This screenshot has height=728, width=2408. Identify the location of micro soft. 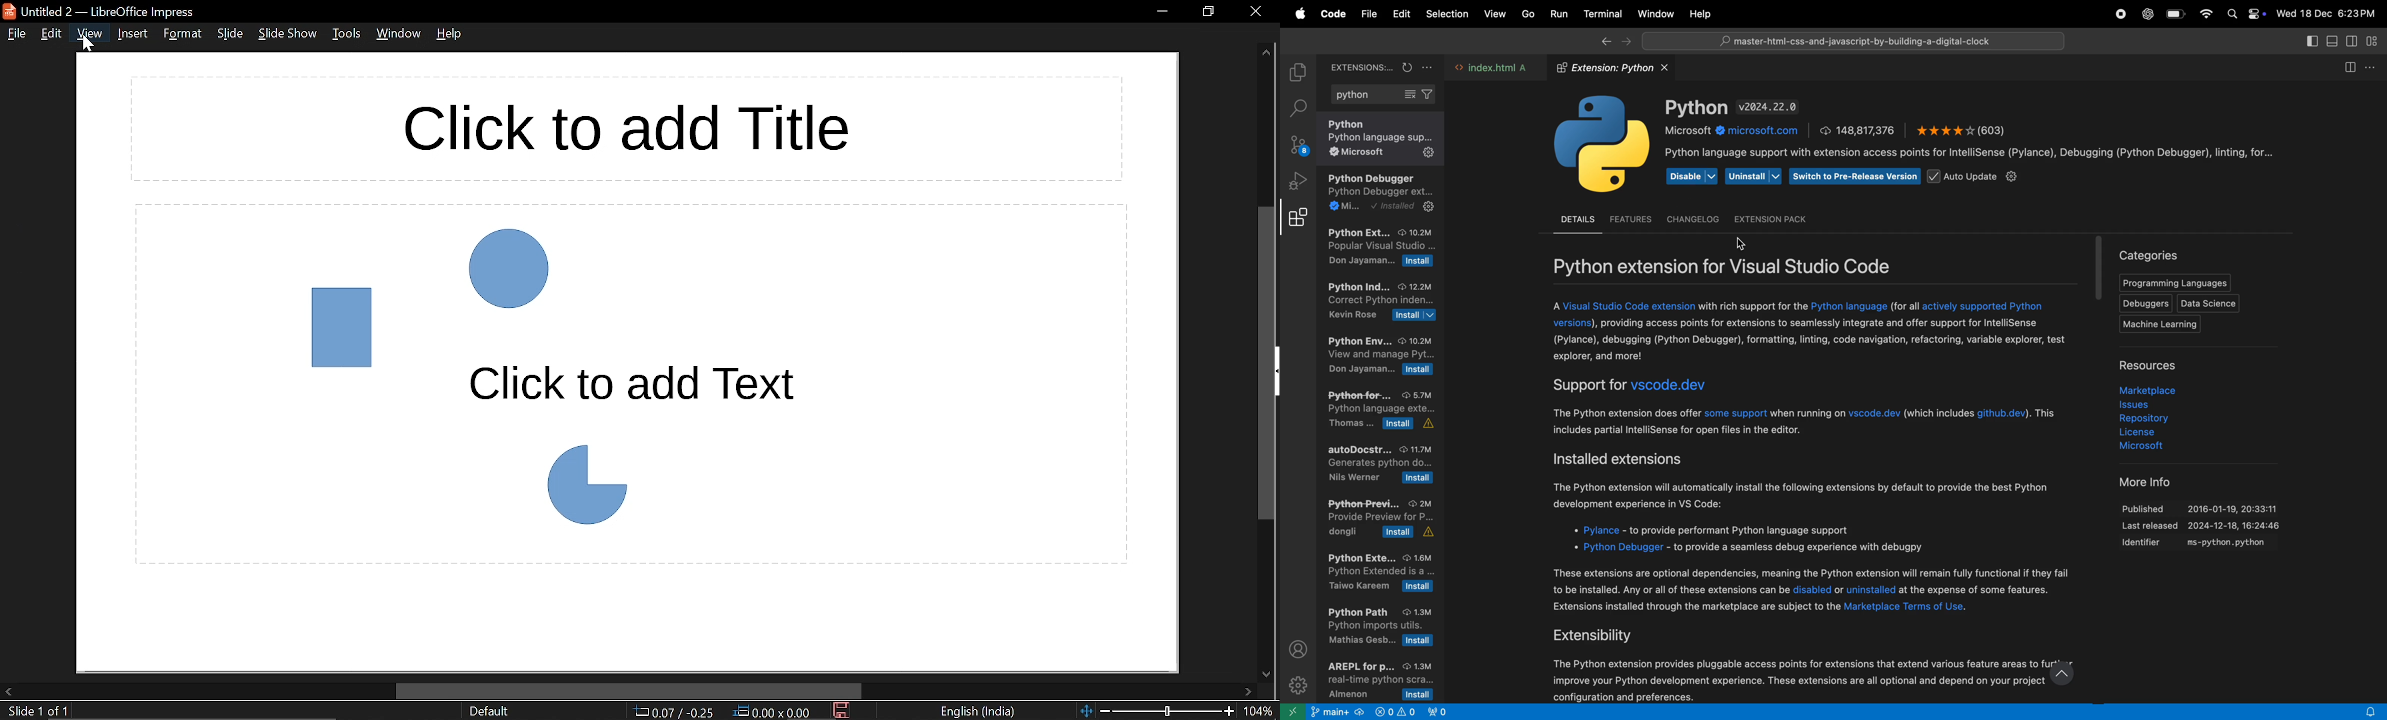
(2133, 447).